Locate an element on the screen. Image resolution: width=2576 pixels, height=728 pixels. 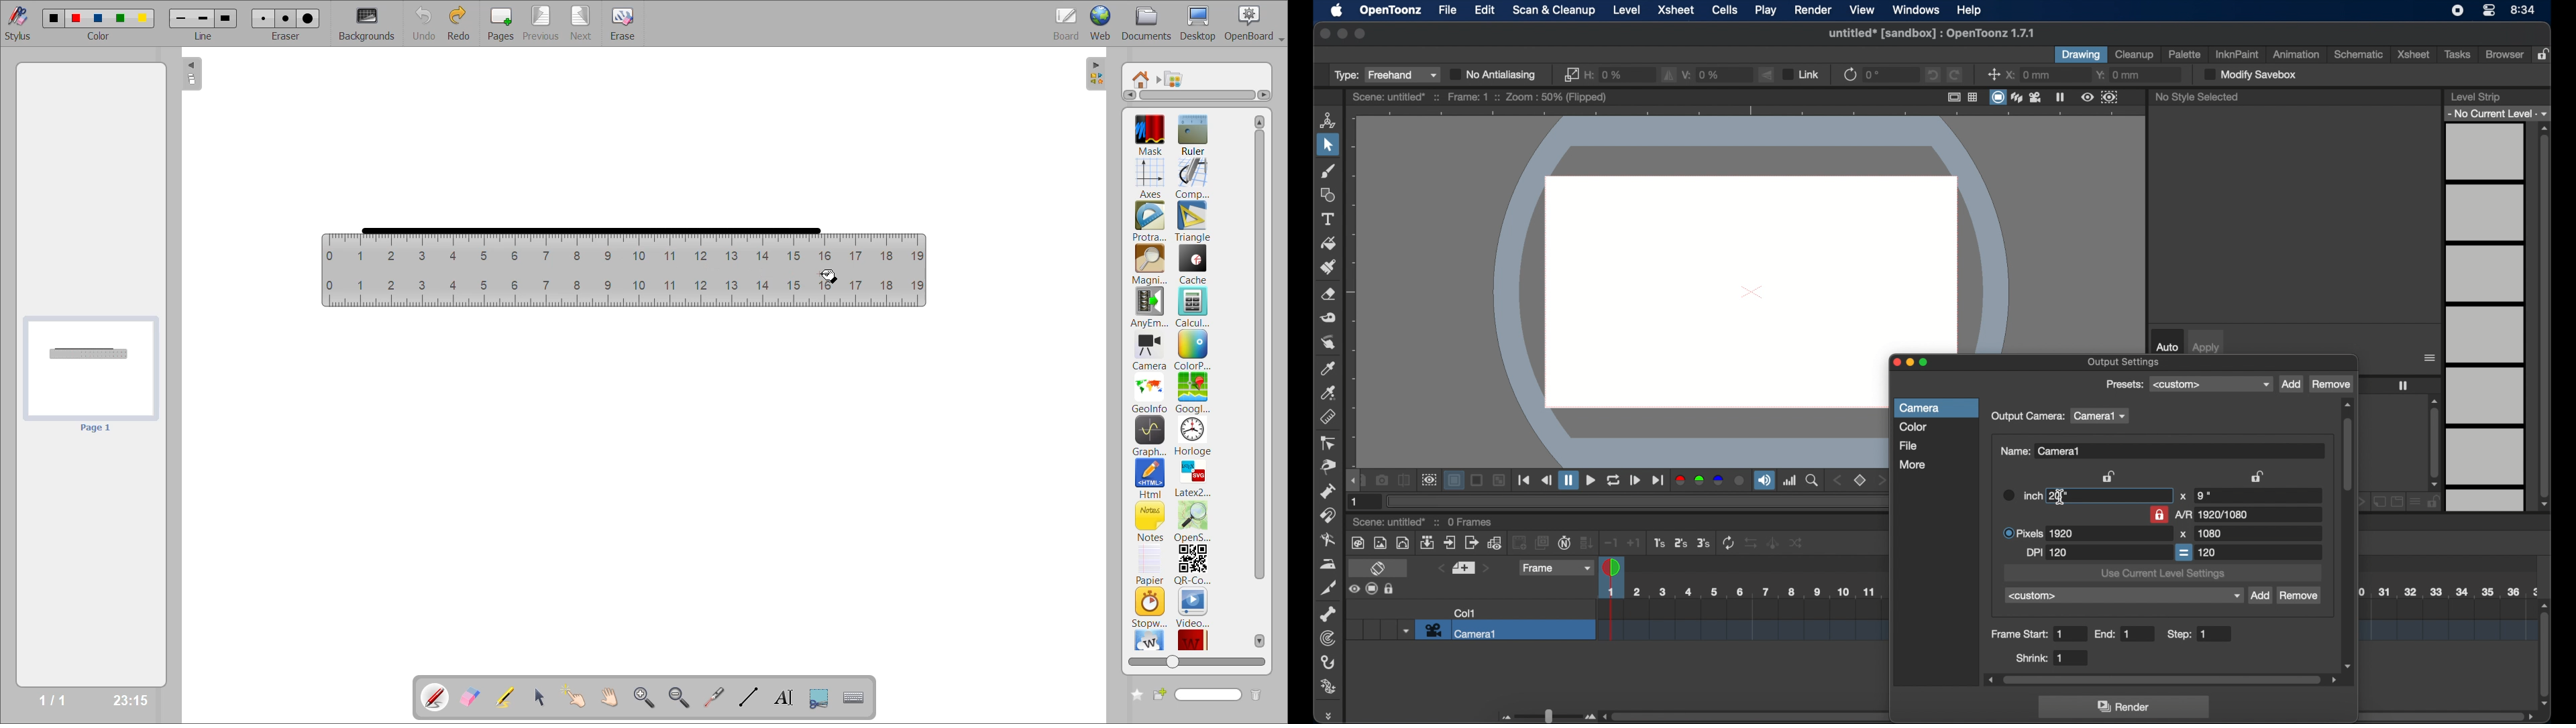
animate tool is located at coordinates (1328, 119).